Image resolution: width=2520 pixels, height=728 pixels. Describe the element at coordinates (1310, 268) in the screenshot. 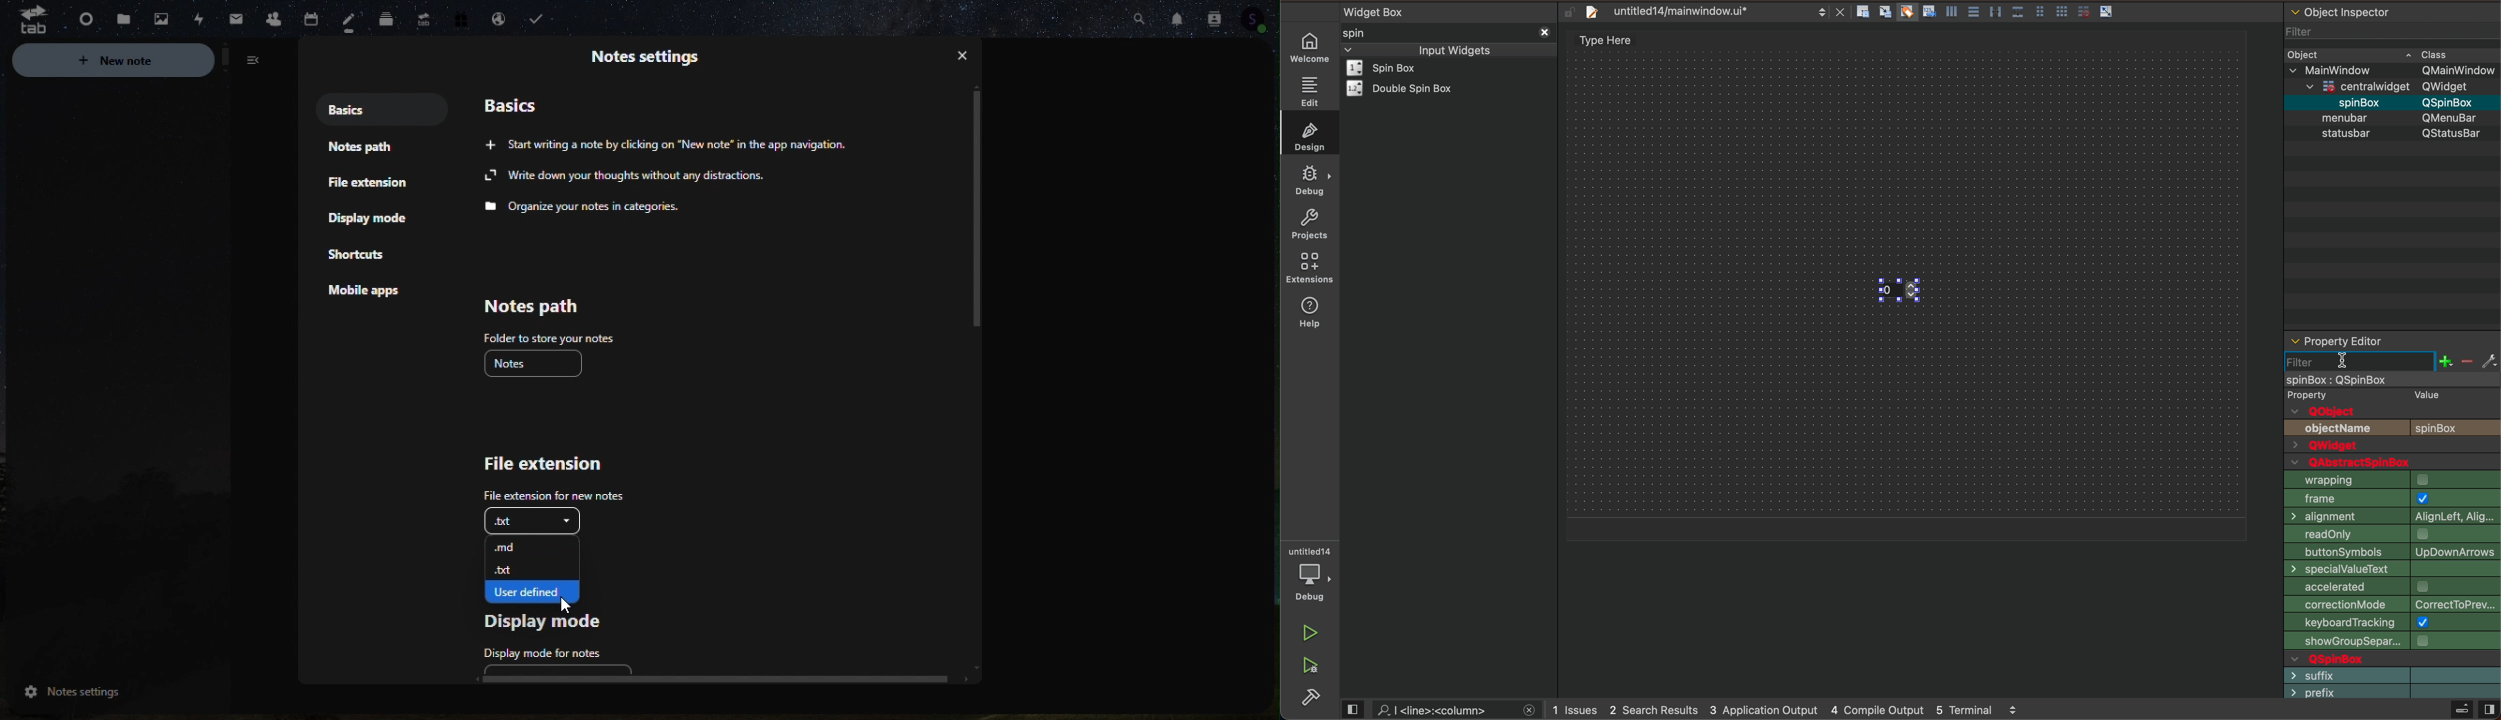

I see `extension` at that location.